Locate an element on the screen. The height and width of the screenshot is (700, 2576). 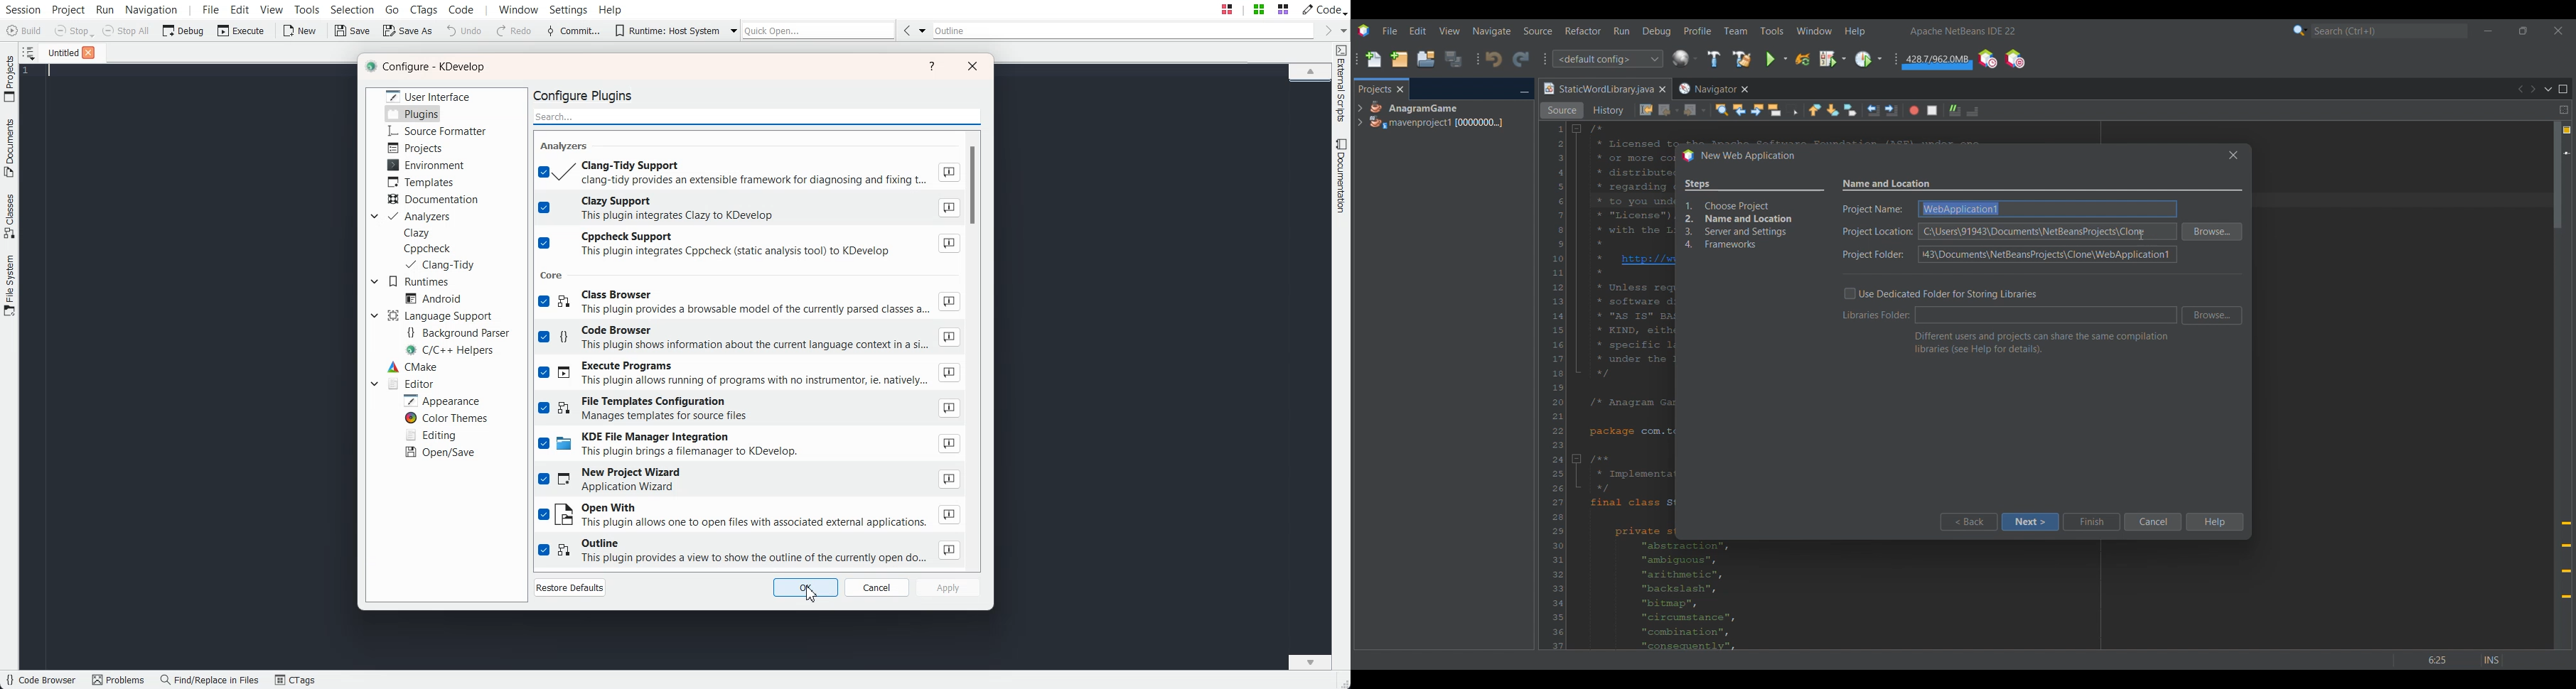
About is located at coordinates (949, 244).